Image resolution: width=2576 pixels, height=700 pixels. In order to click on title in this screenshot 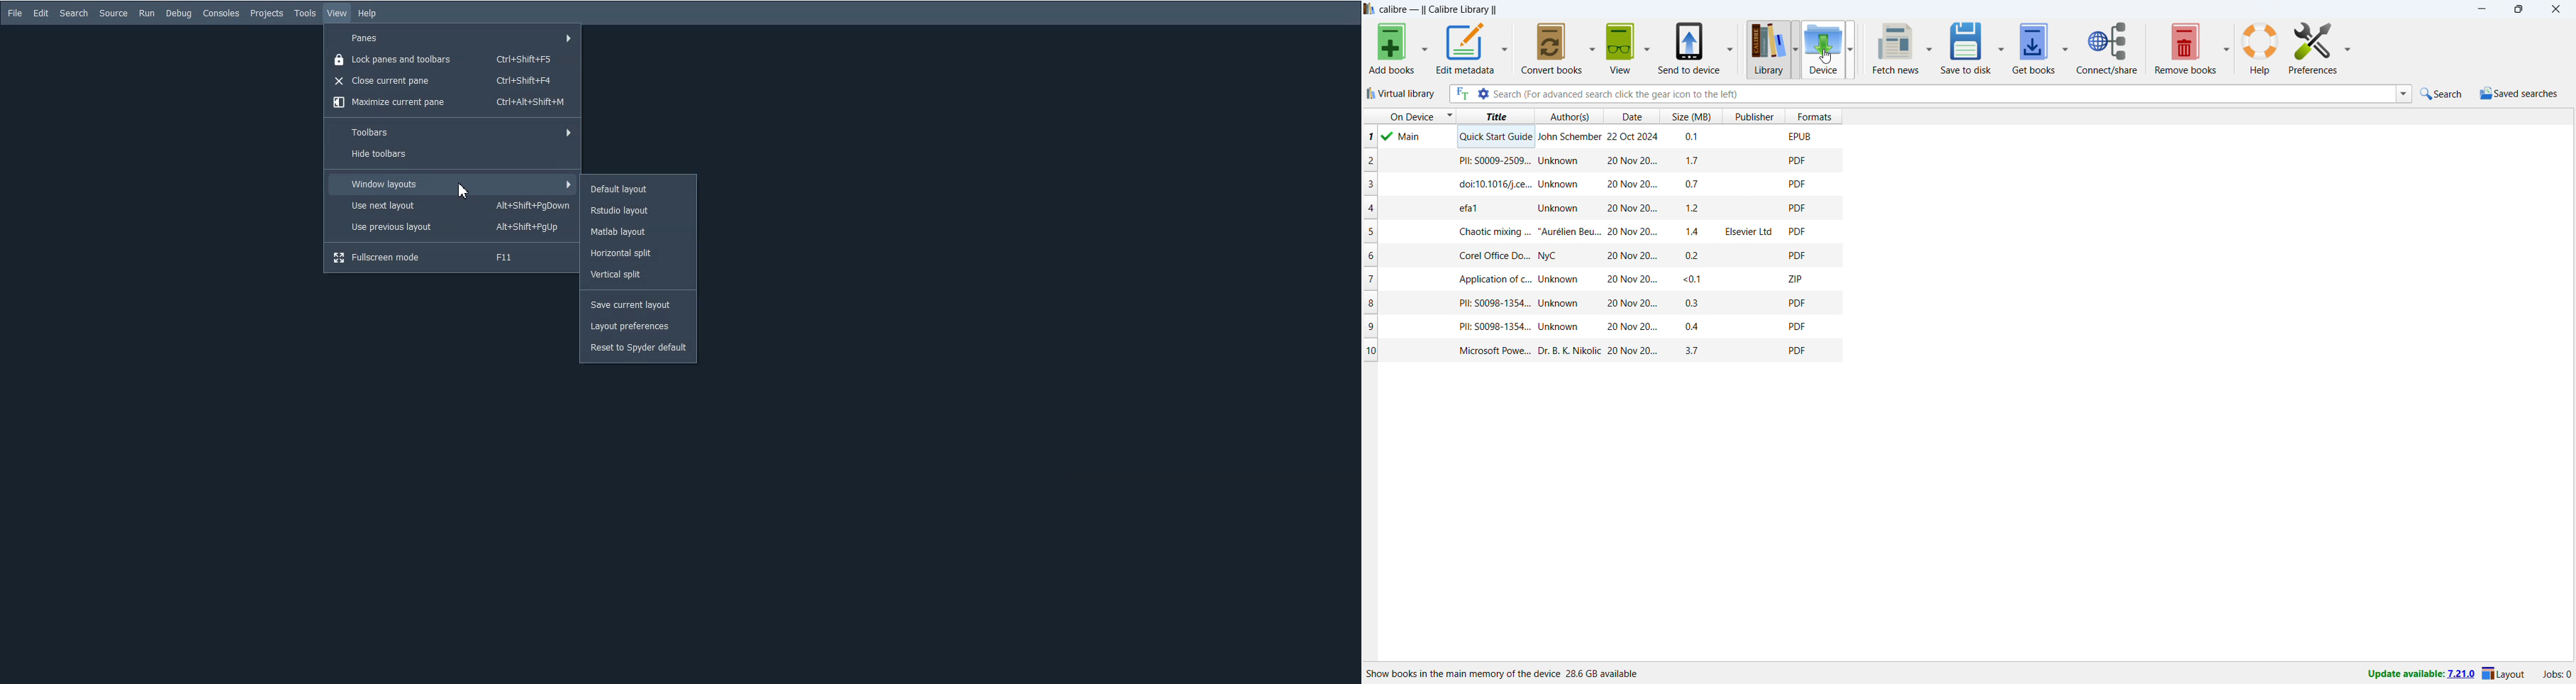, I will do `click(1439, 10)`.